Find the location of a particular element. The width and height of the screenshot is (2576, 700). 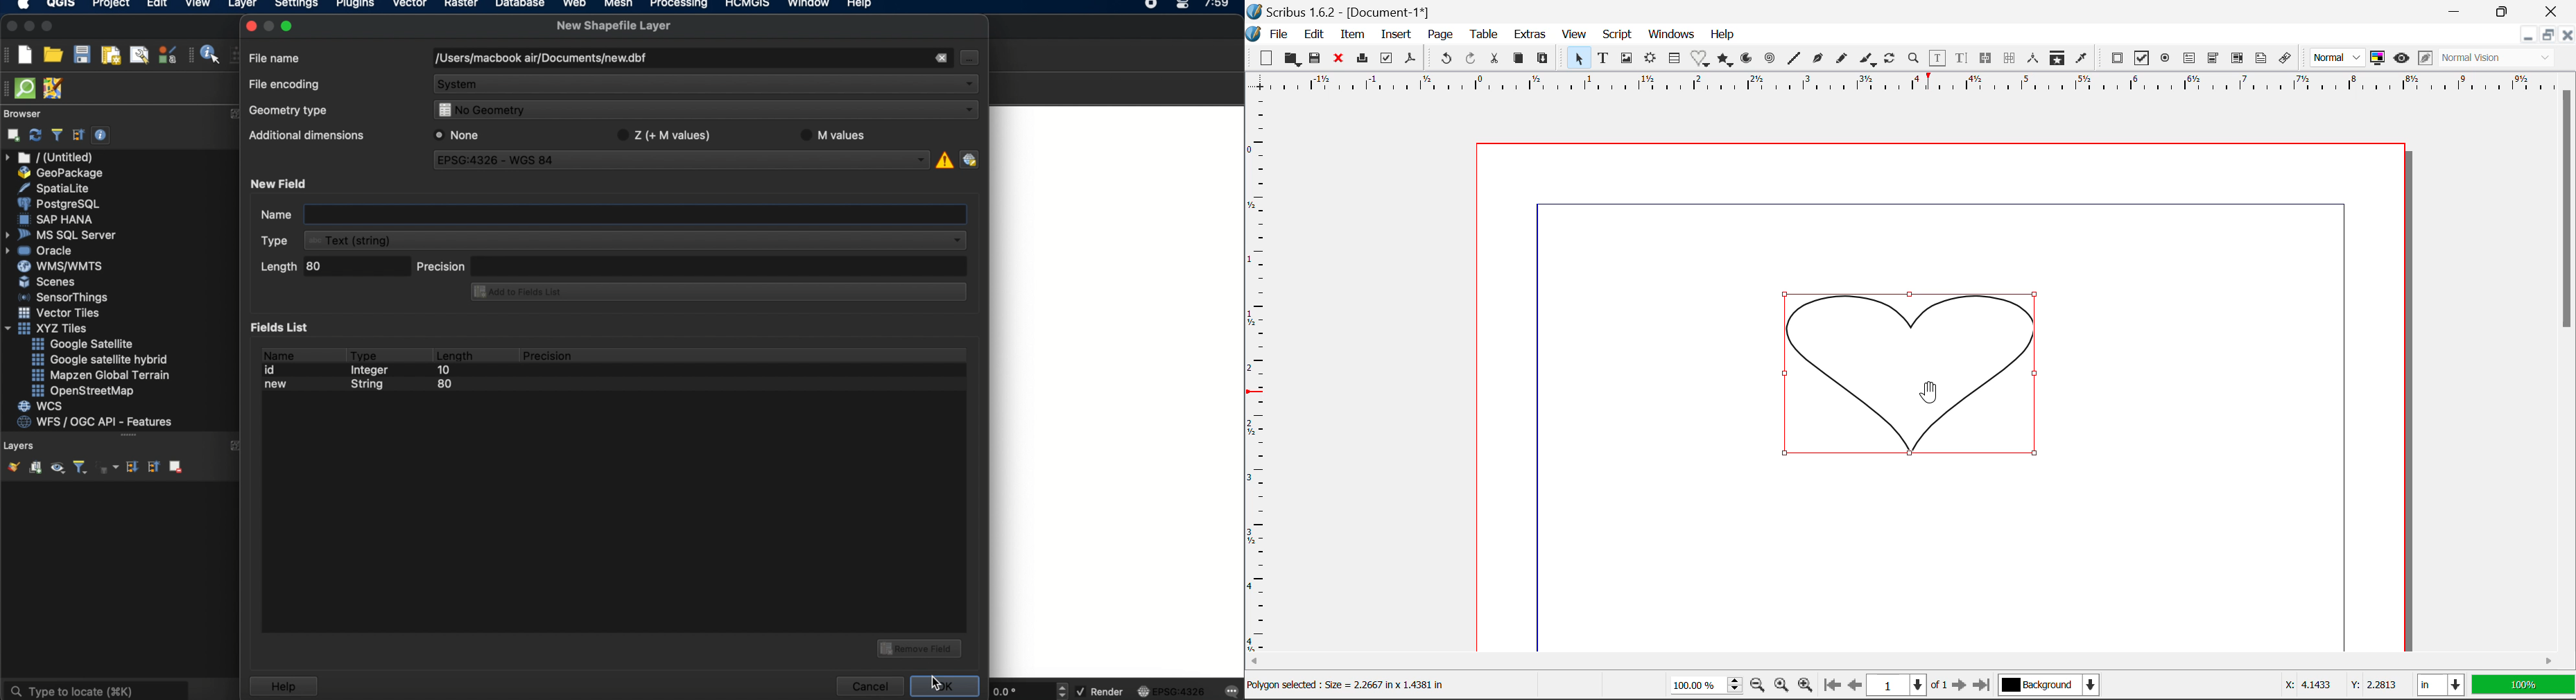

Y: 2.2813 is located at coordinates (2373, 685).